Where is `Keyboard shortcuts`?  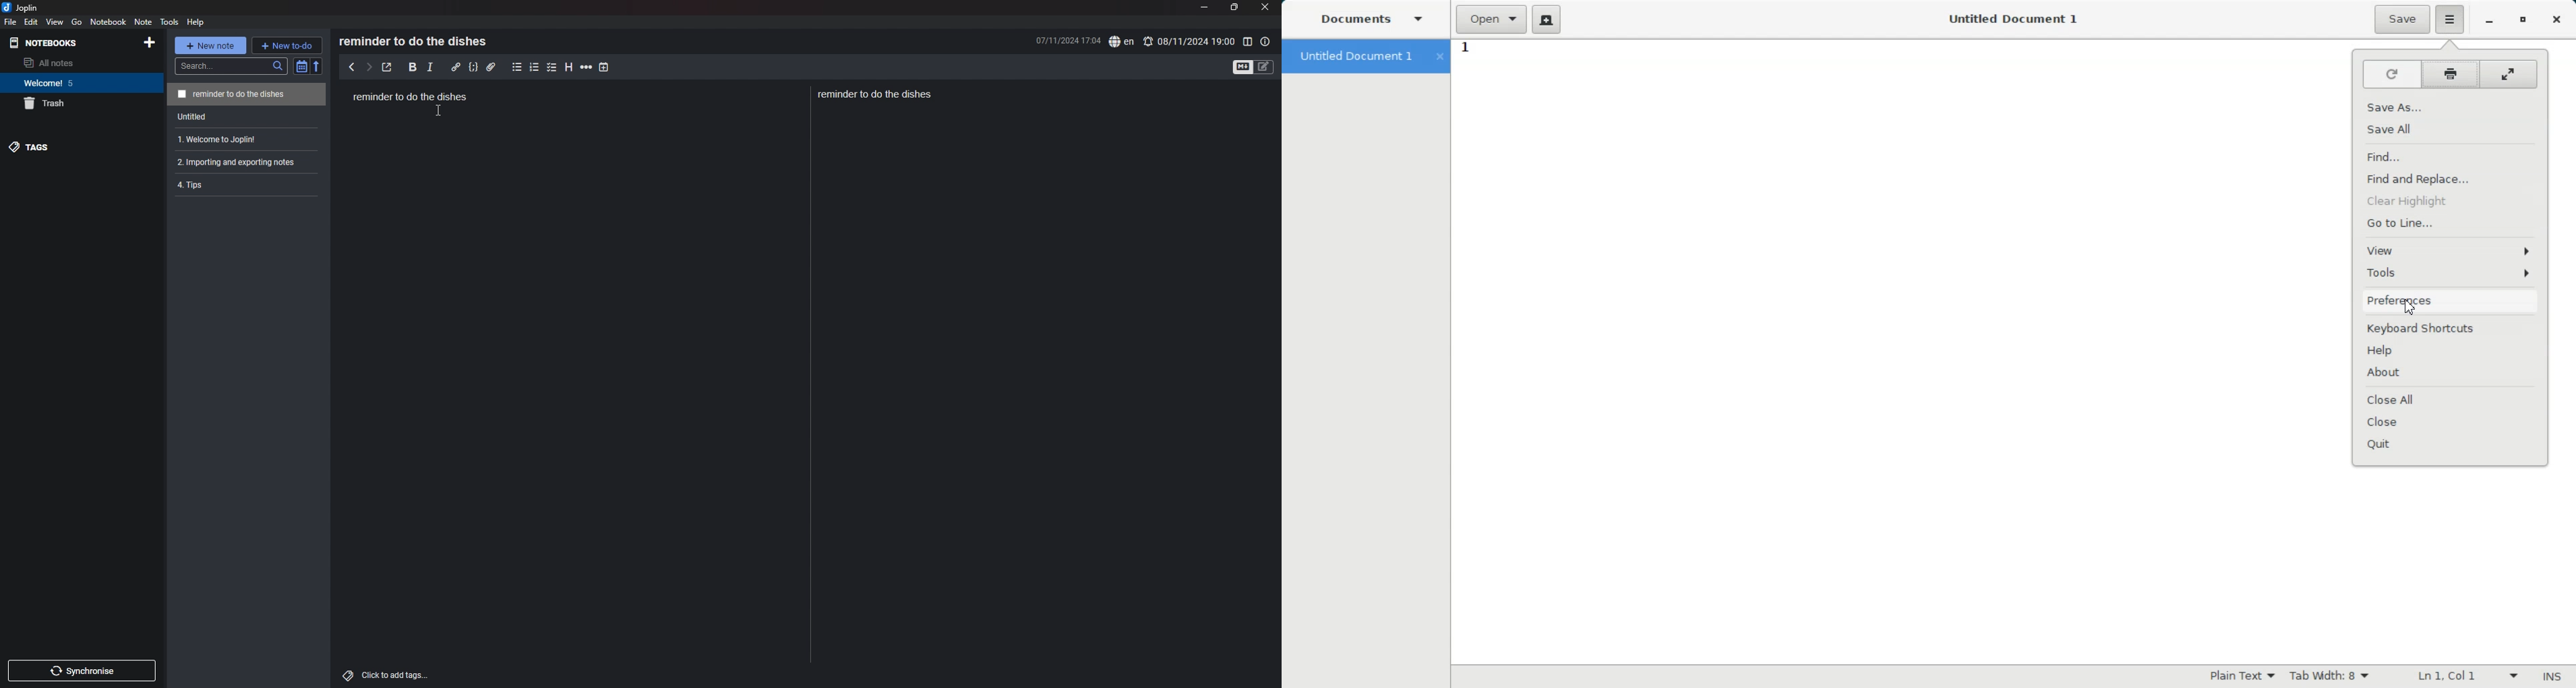 Keyboard shortcuts is located at coordinates (2451, 328).